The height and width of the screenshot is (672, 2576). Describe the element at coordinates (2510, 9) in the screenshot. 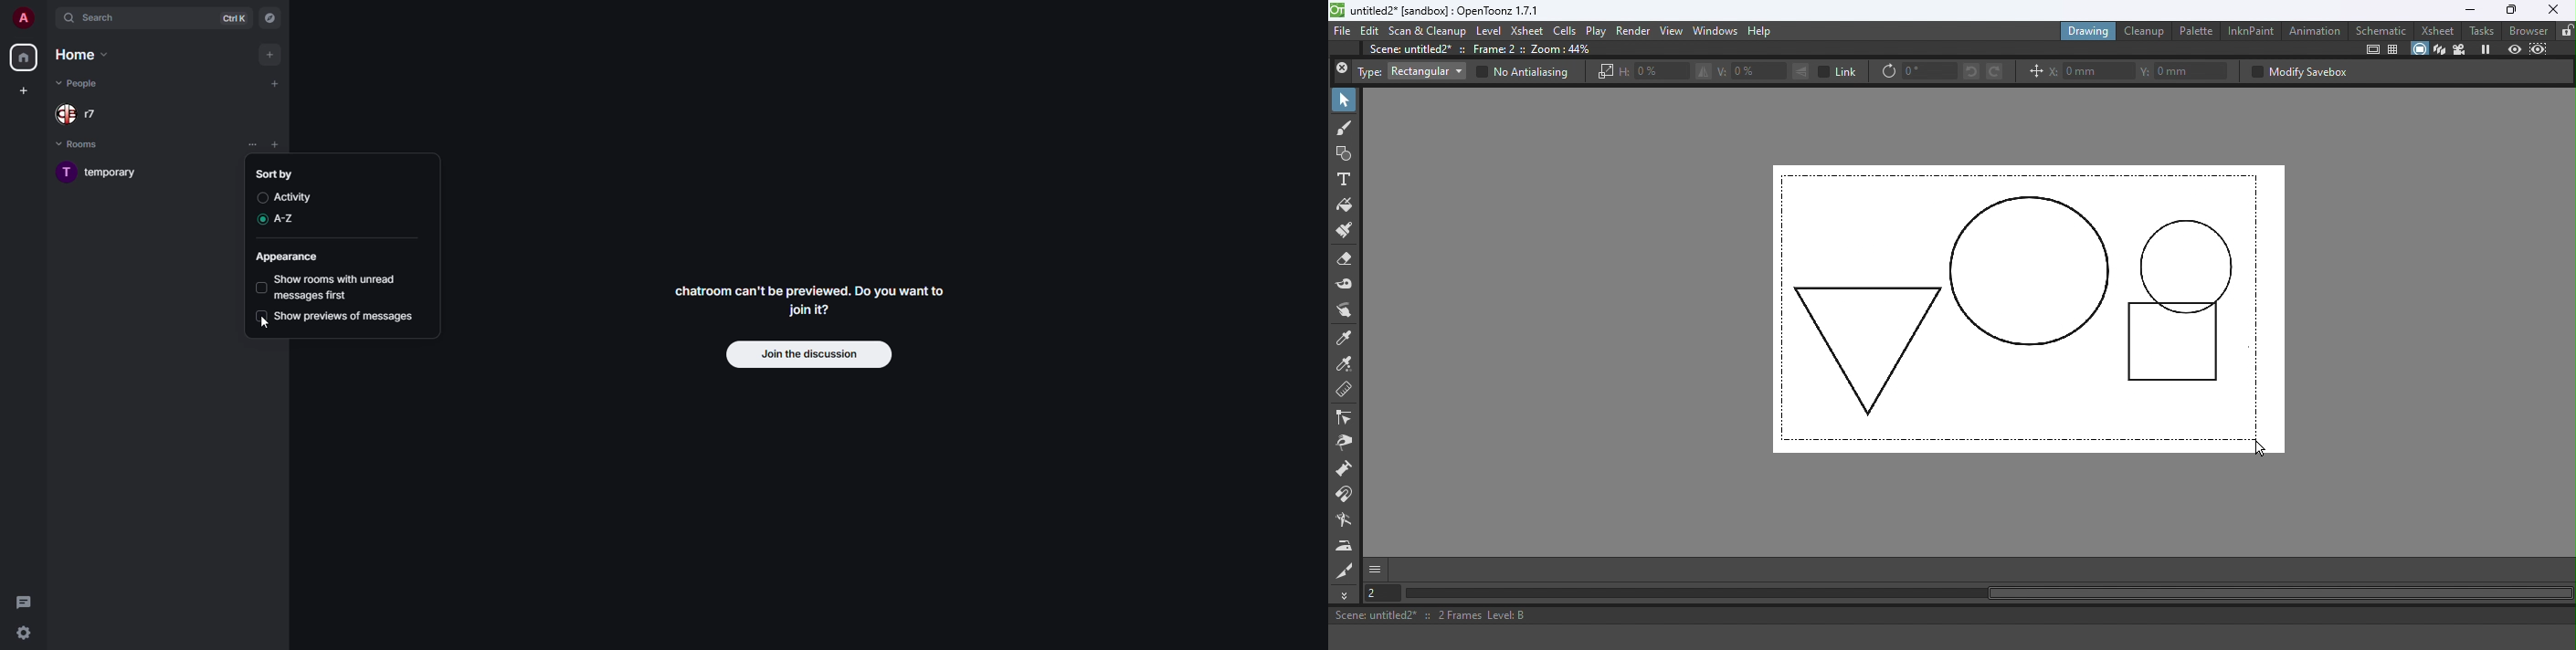

I see `Maximize` at that location.